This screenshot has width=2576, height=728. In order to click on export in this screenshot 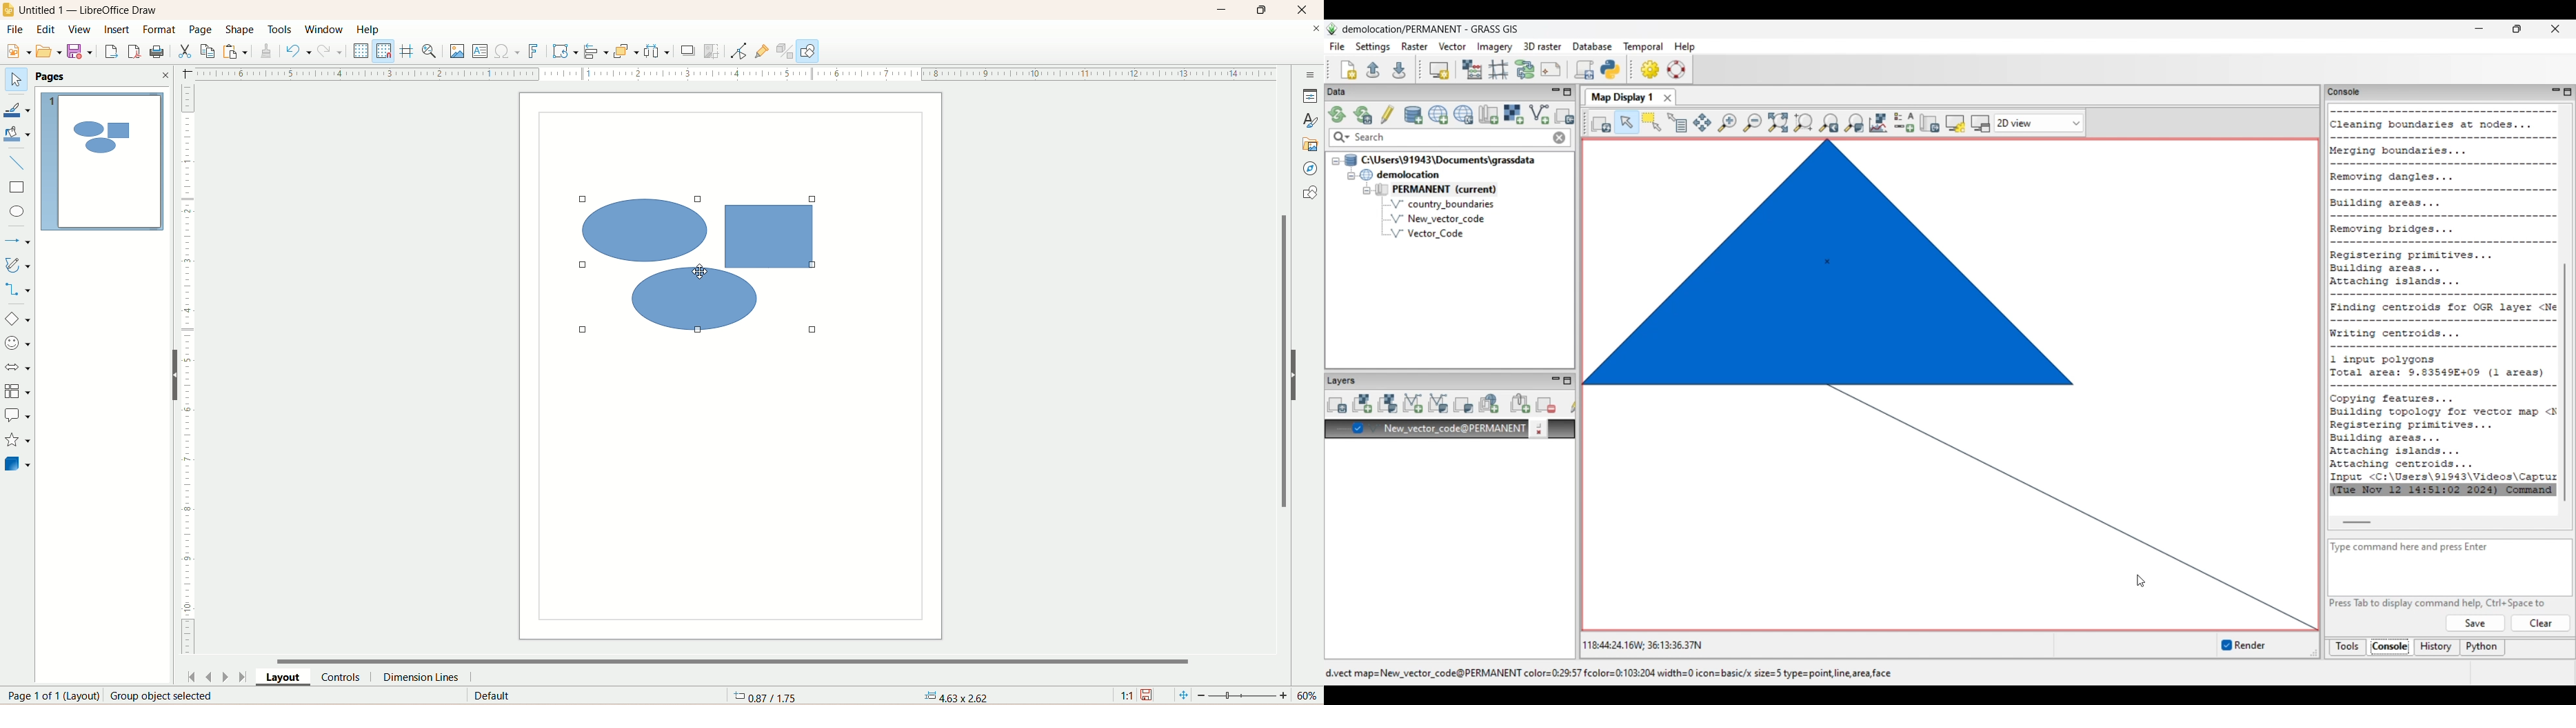, I will do `click(110, 52)`.